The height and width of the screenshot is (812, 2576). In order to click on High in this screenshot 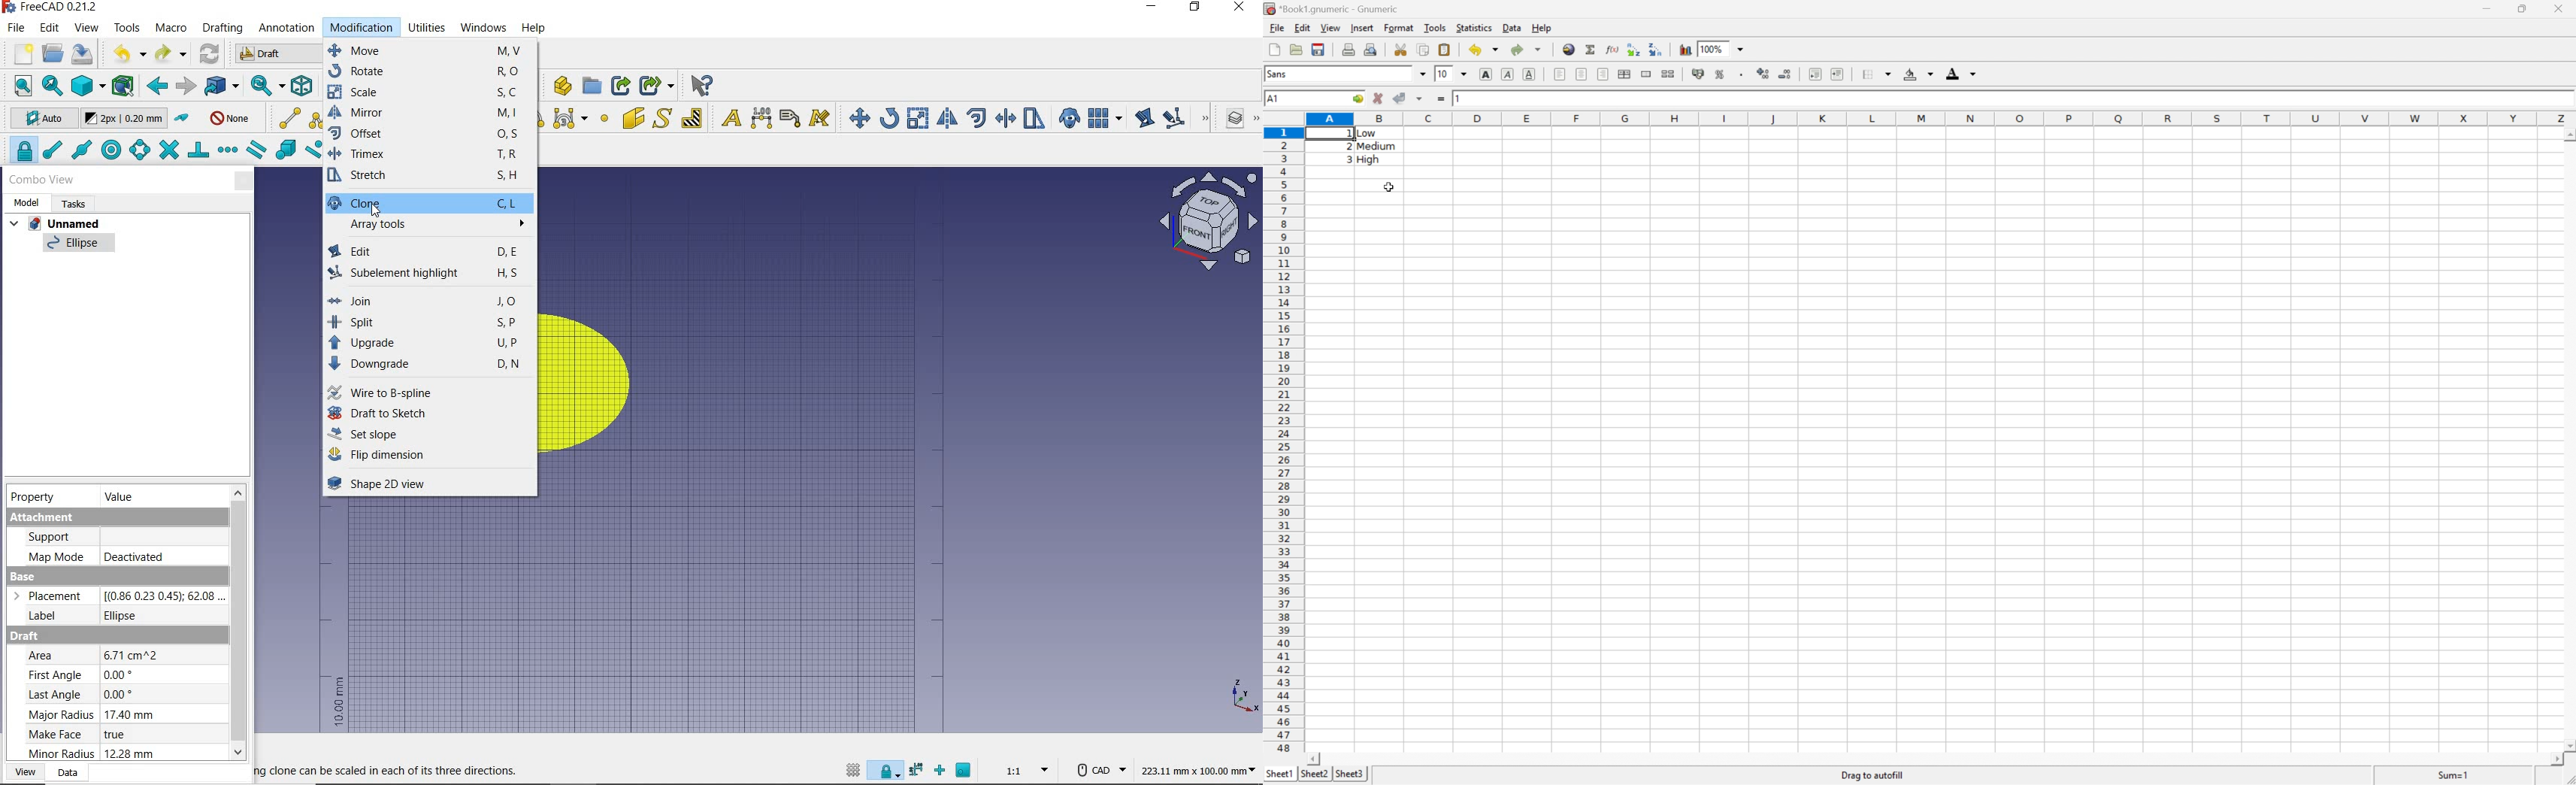, I will do `click(1372, 159)`.